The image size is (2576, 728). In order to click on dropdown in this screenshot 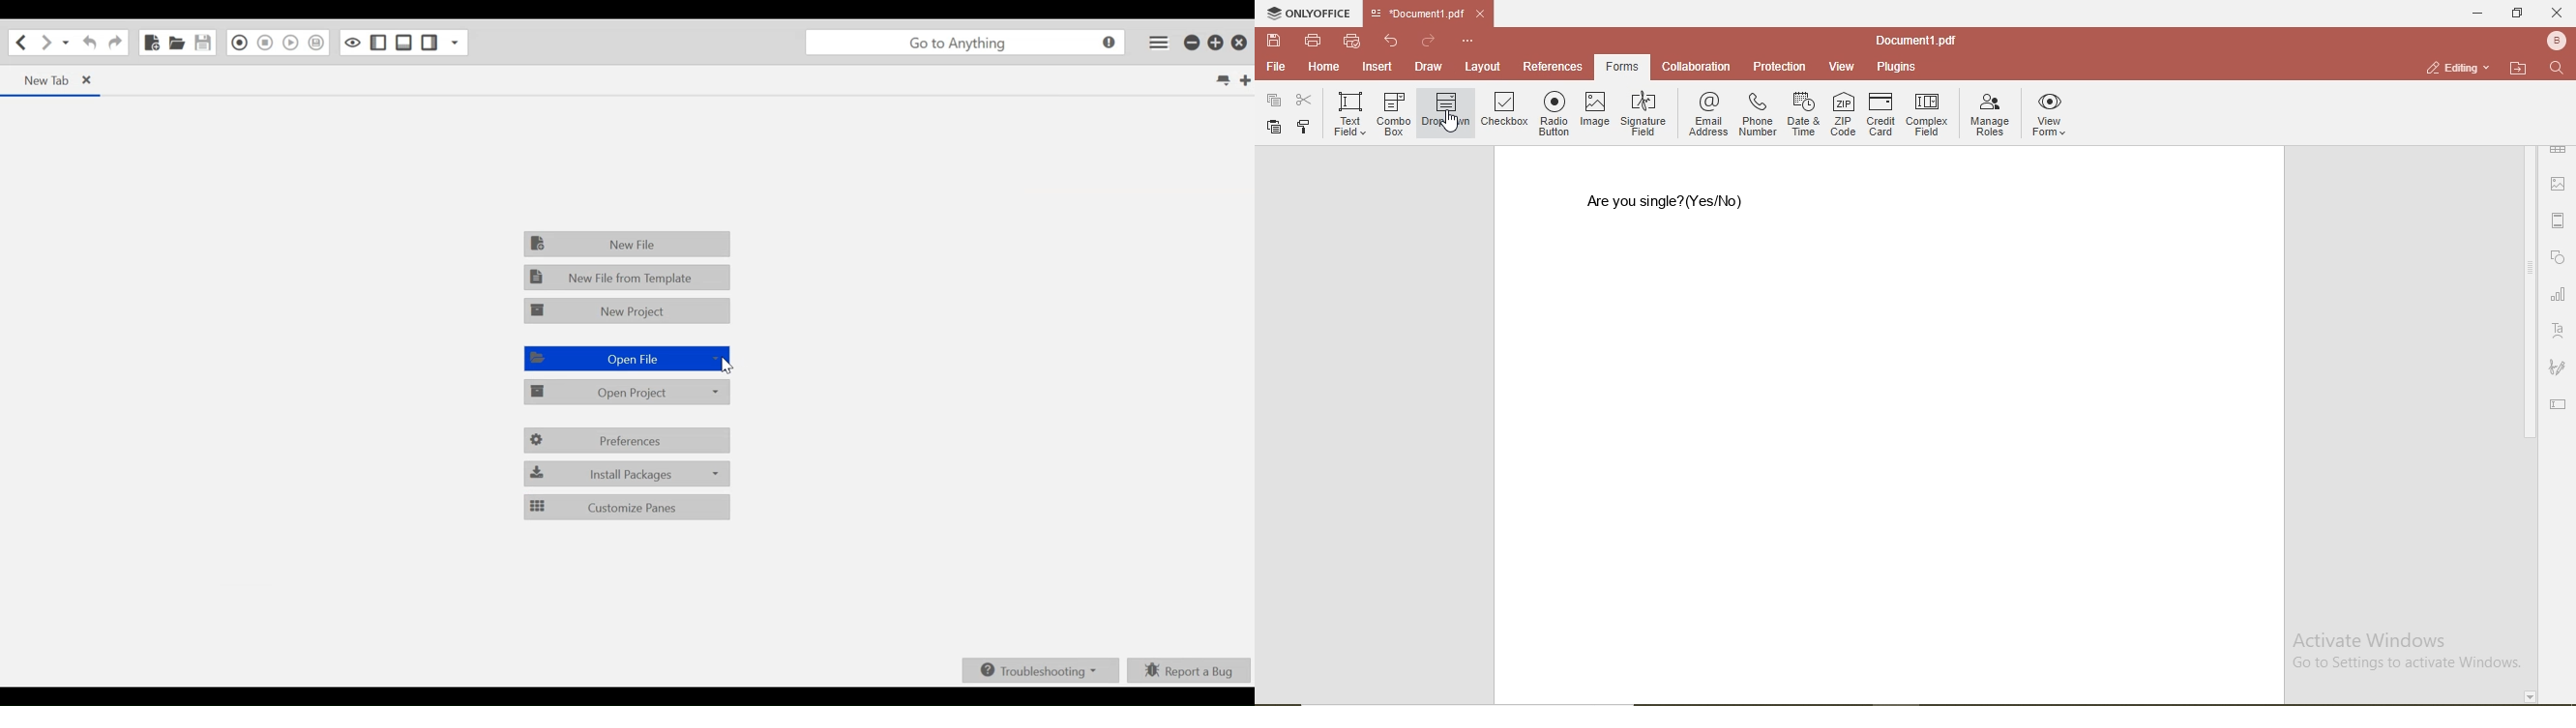, I will do `click(1447, 111)`.